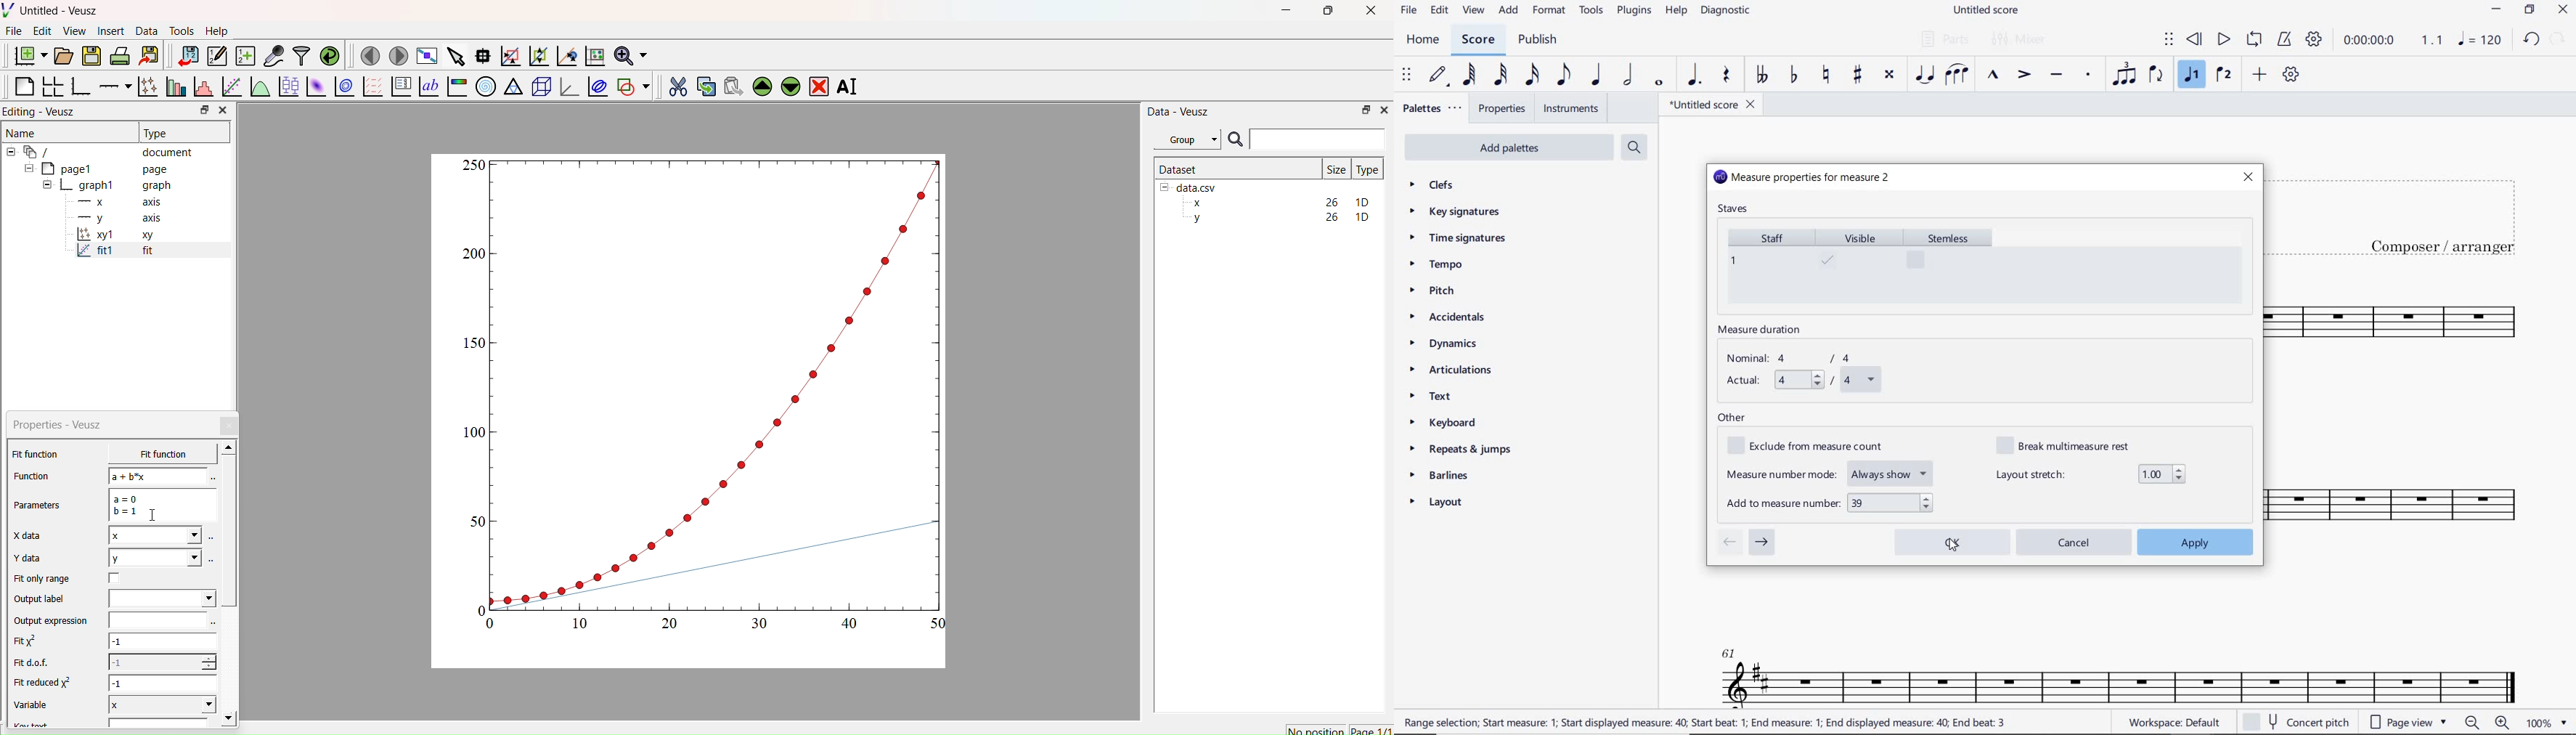 This screenshot has width=2576, height=756. Describe the element at coordinates (1828, 75) in the screenshot. I see `TOGGLE NATURAL` at that location.